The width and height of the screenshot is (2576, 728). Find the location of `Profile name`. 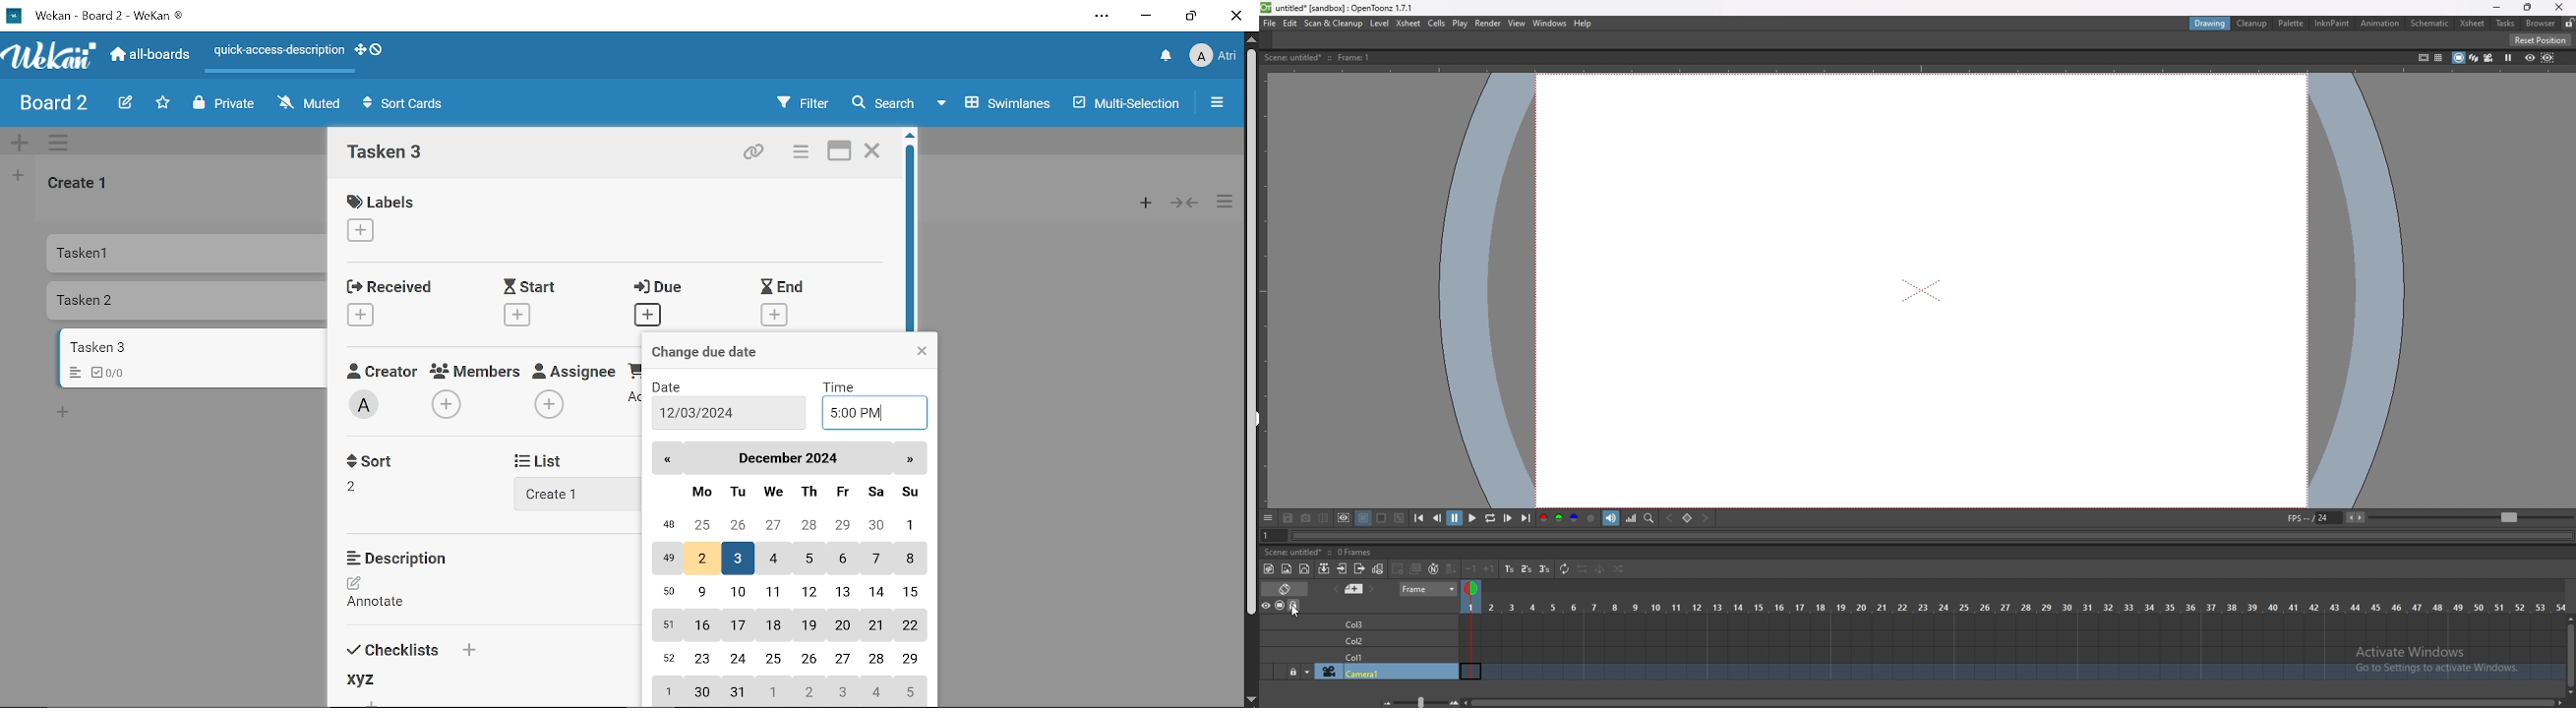

Profile name is located at coordinates (1214, 54).